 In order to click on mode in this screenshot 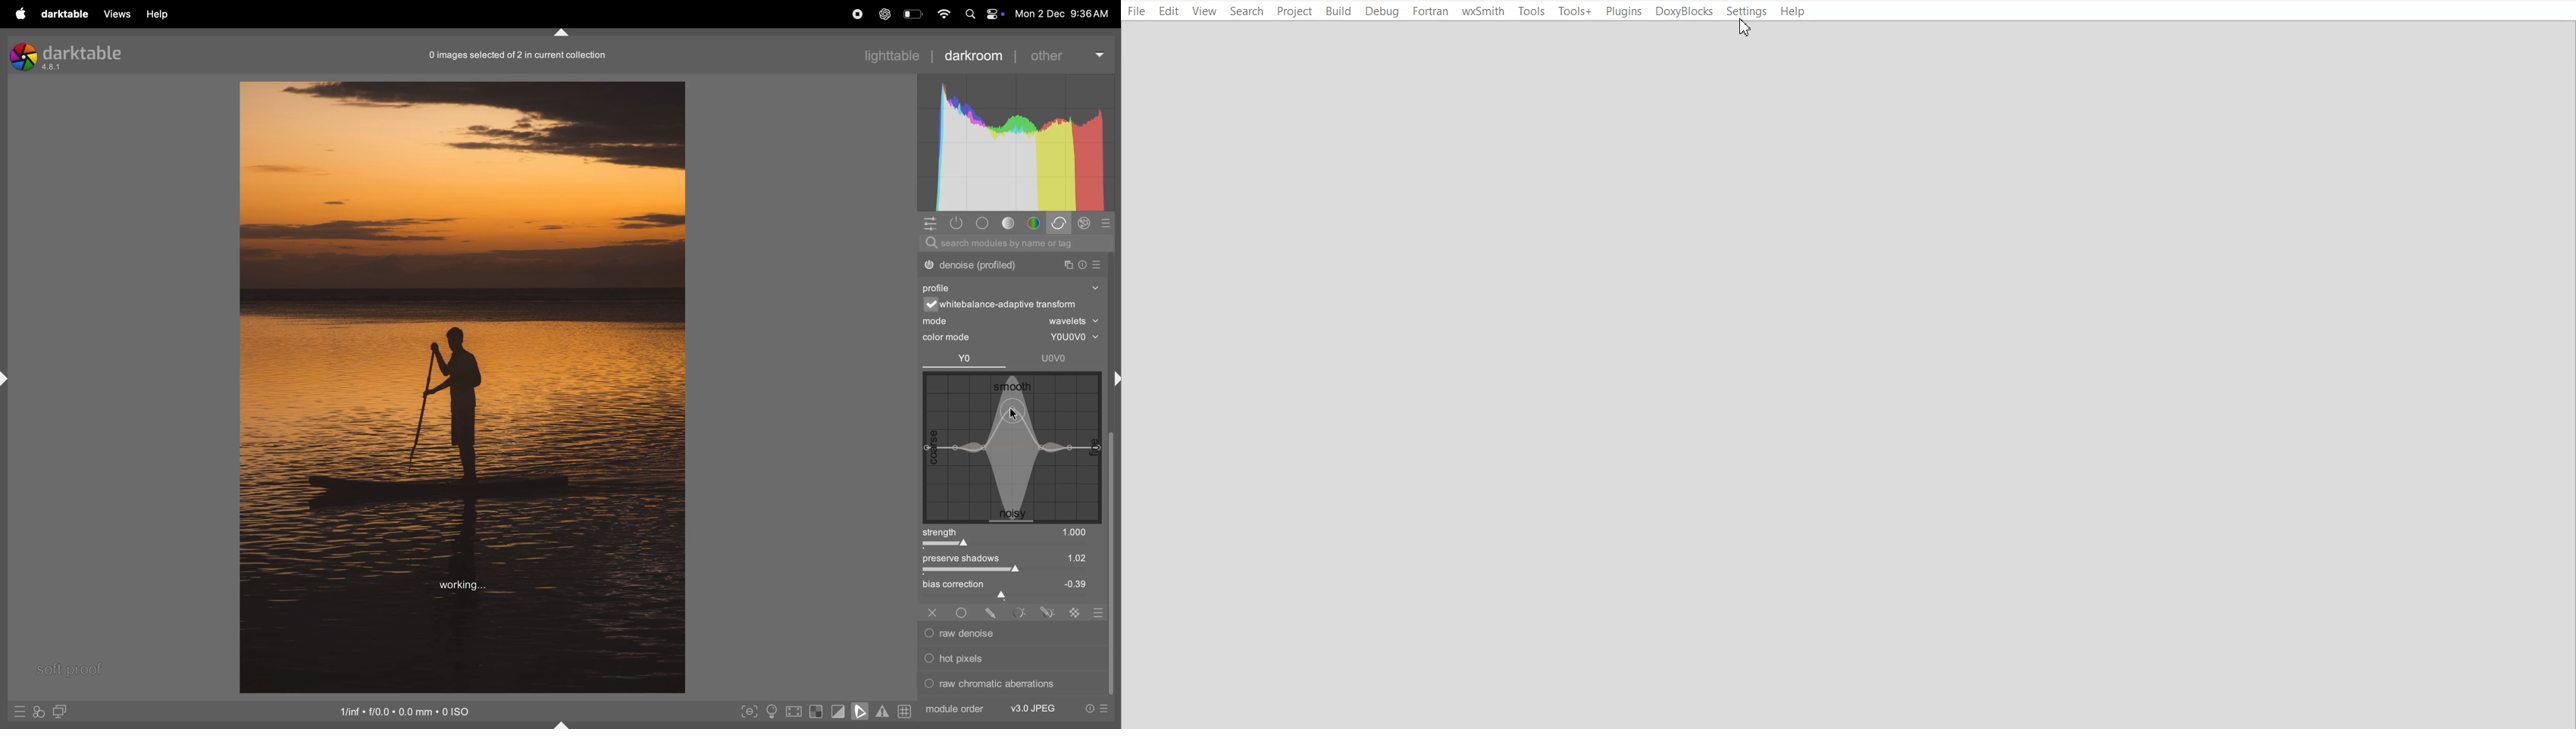, I will do `click(1013, 322)`.